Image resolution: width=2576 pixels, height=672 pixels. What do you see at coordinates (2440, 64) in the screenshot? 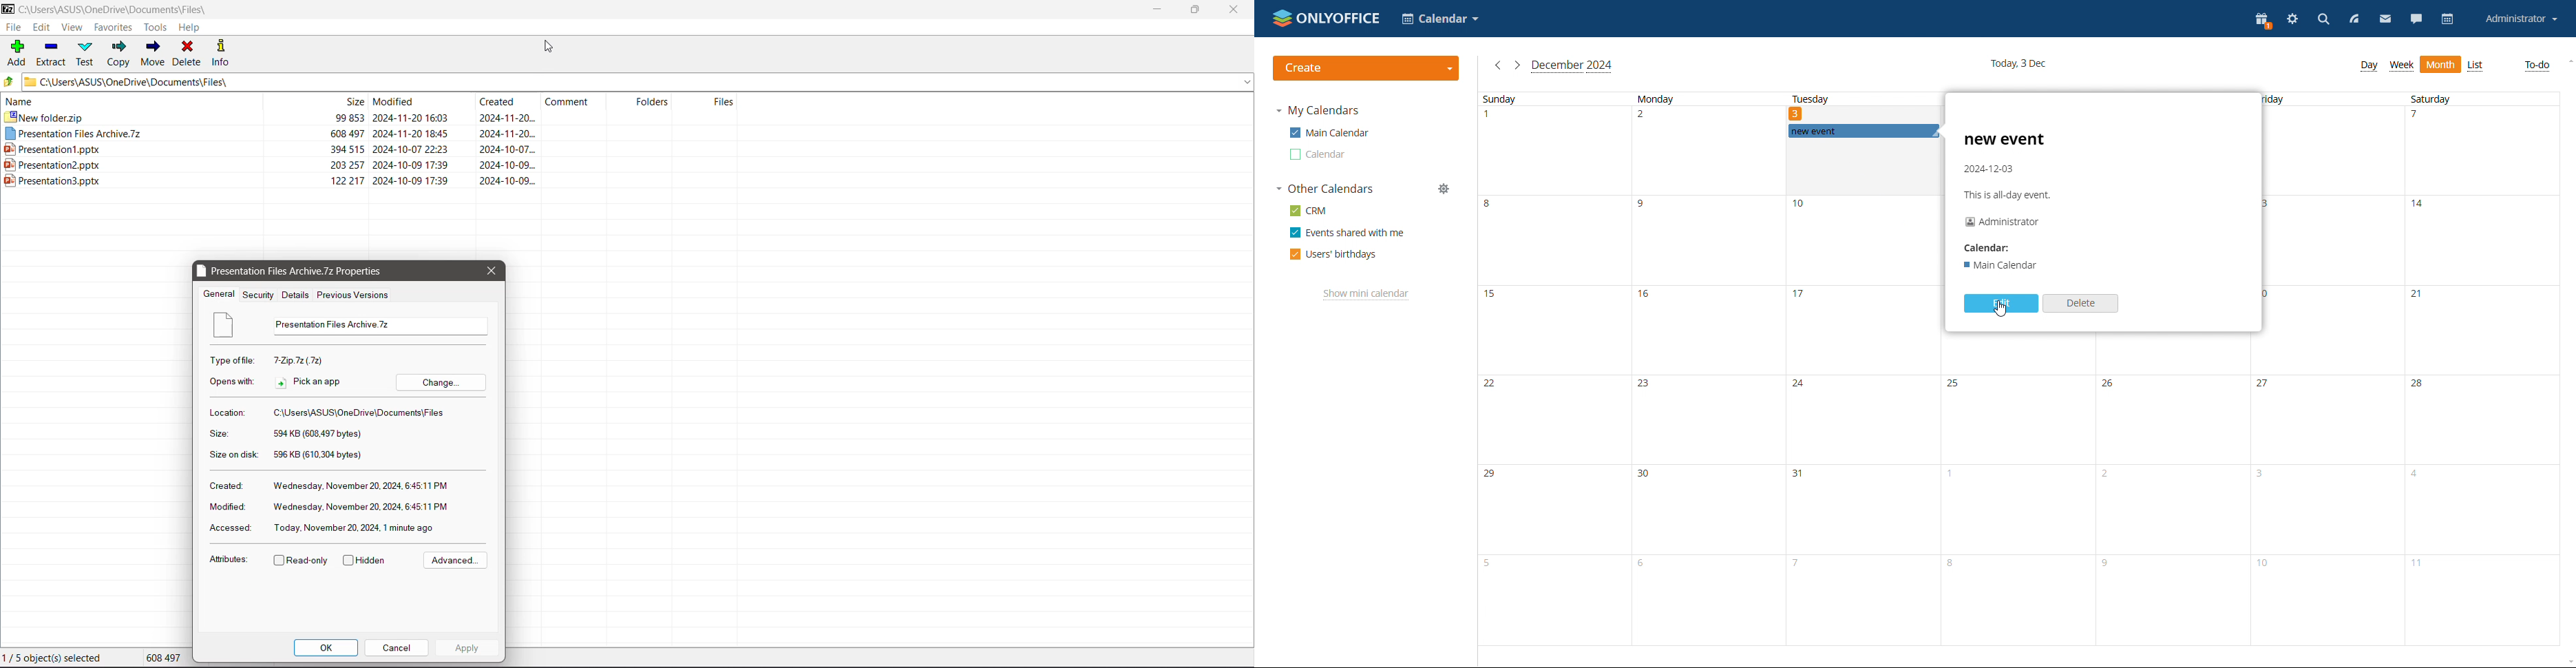
I see `month view` at bounding box center [2440, 64].